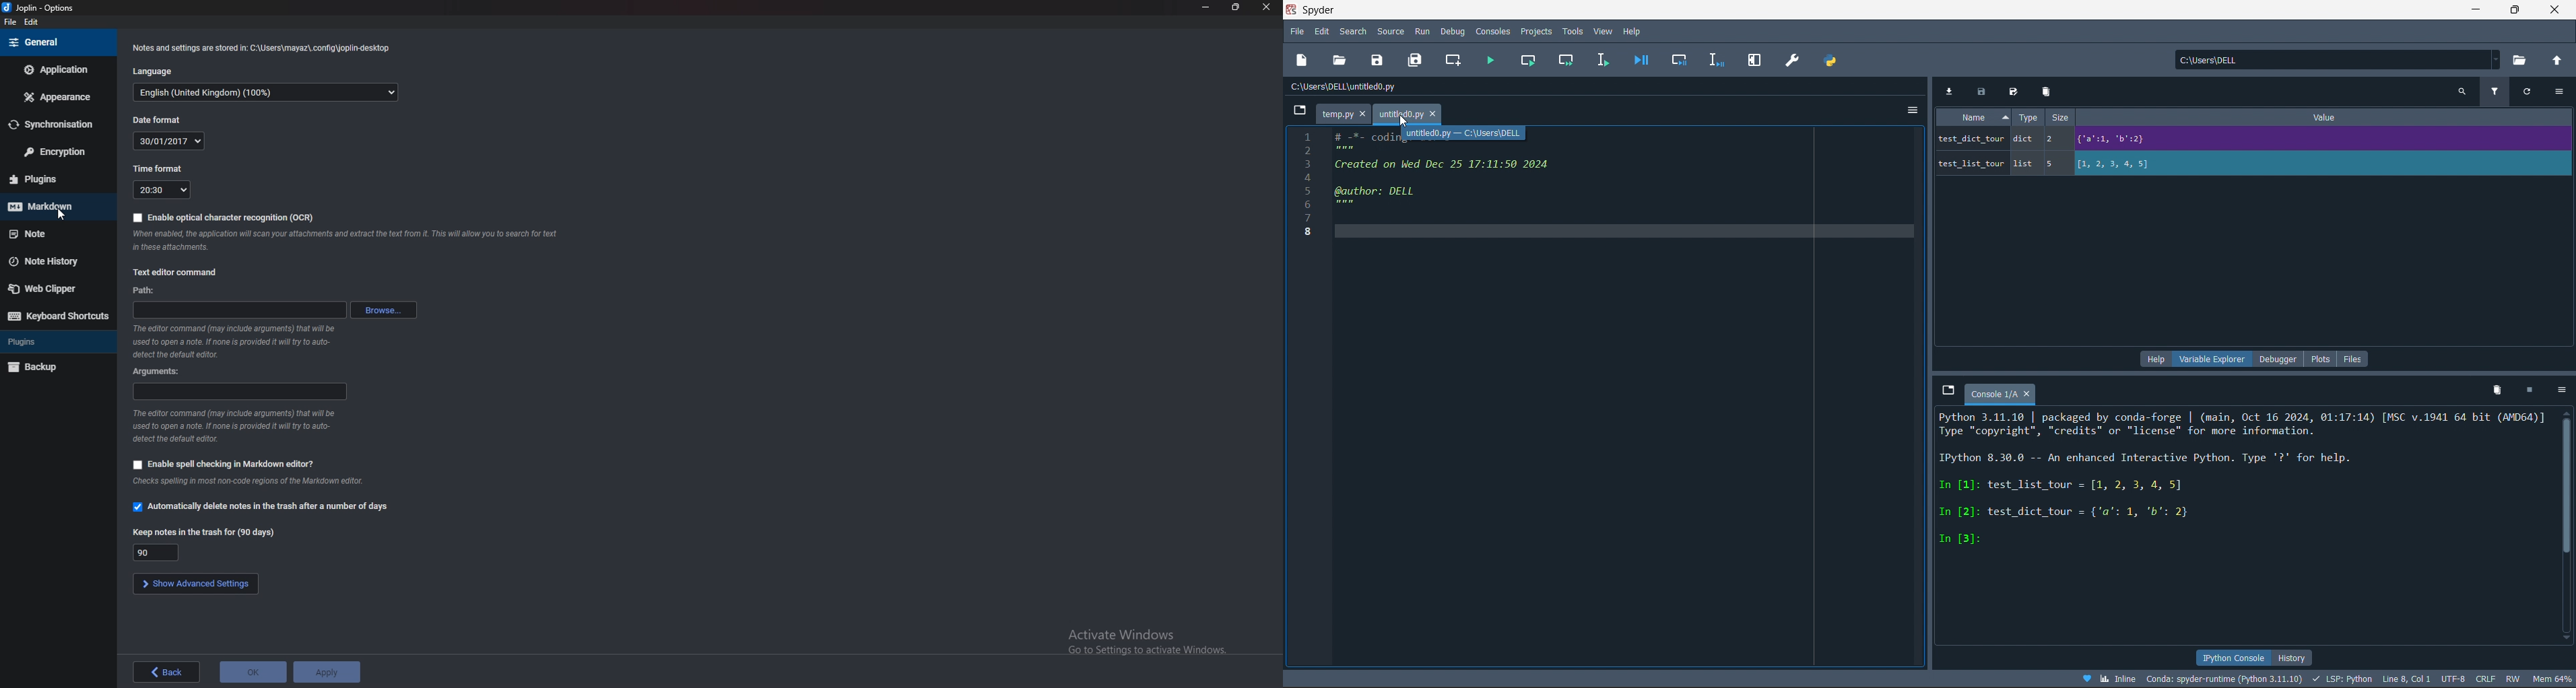  Describe the element at coordinates (2553, 10) in the screenshot. I see `close` at that location.